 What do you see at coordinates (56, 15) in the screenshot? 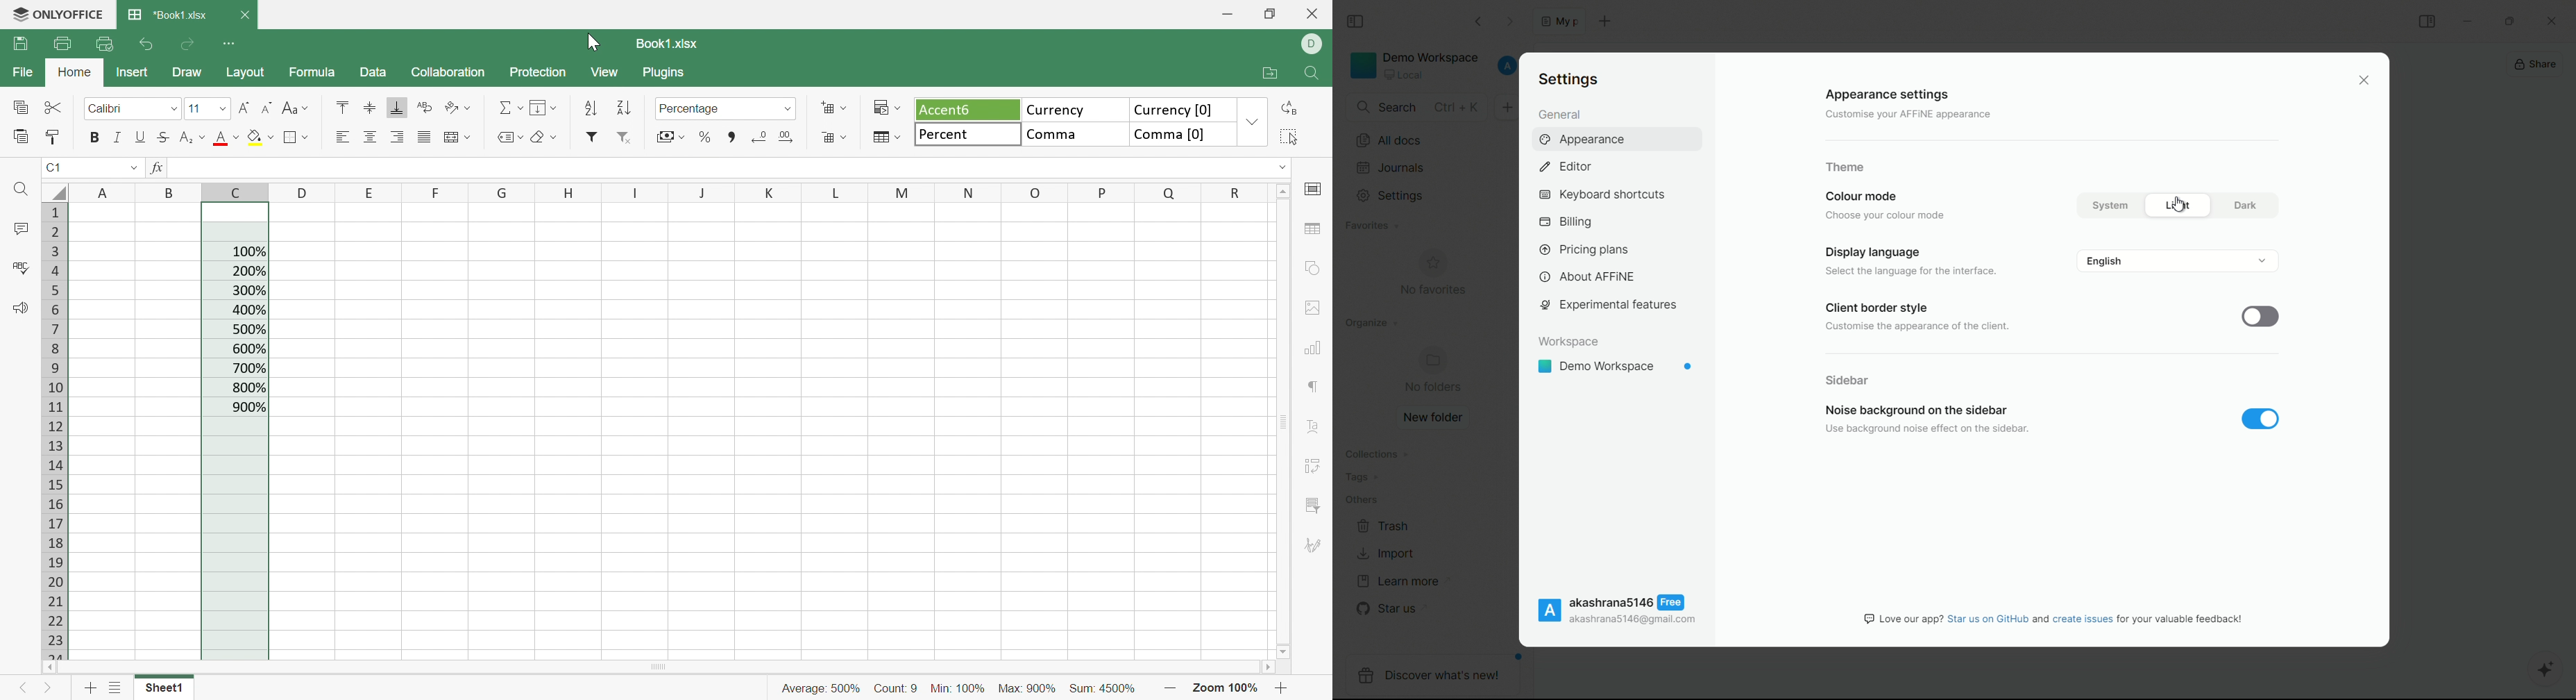
I see `ONLYOFFICE` at bounding box center [56, 15].